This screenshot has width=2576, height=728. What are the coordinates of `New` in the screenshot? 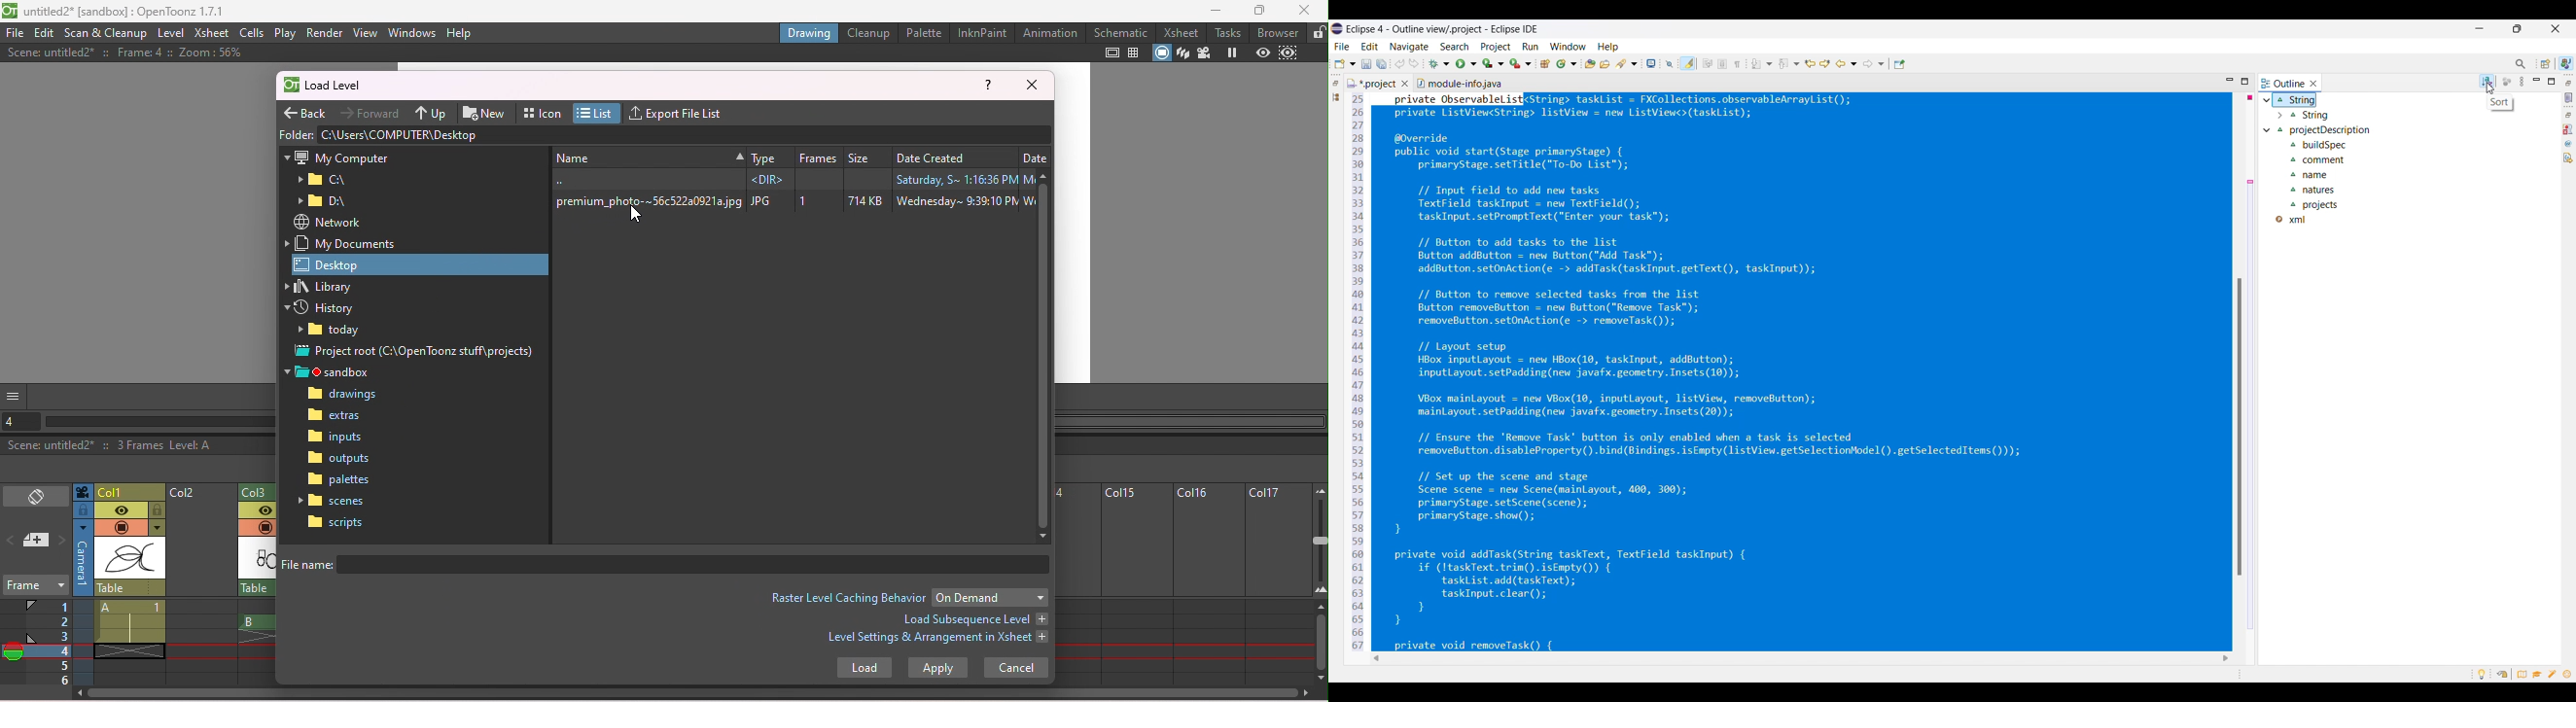 It's located at (487, 111).